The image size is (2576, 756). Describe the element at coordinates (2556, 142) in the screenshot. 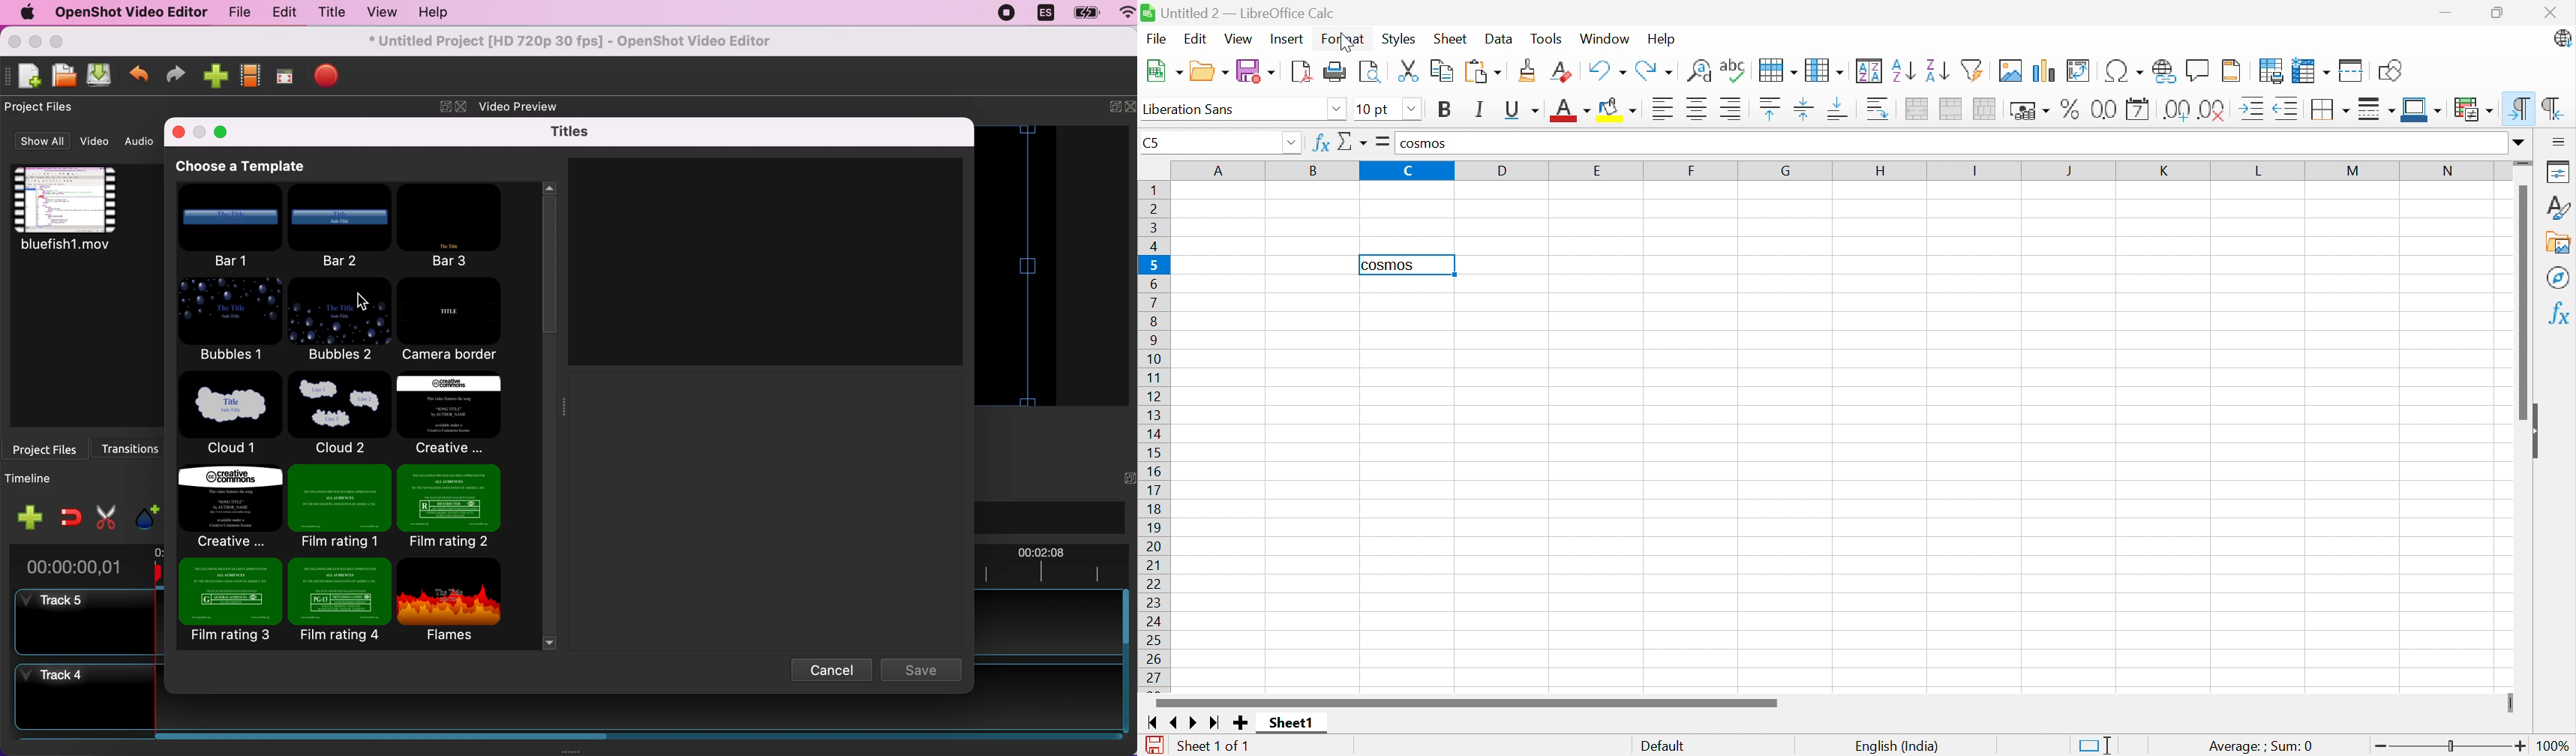

I see `Sidebar settings` at that location.